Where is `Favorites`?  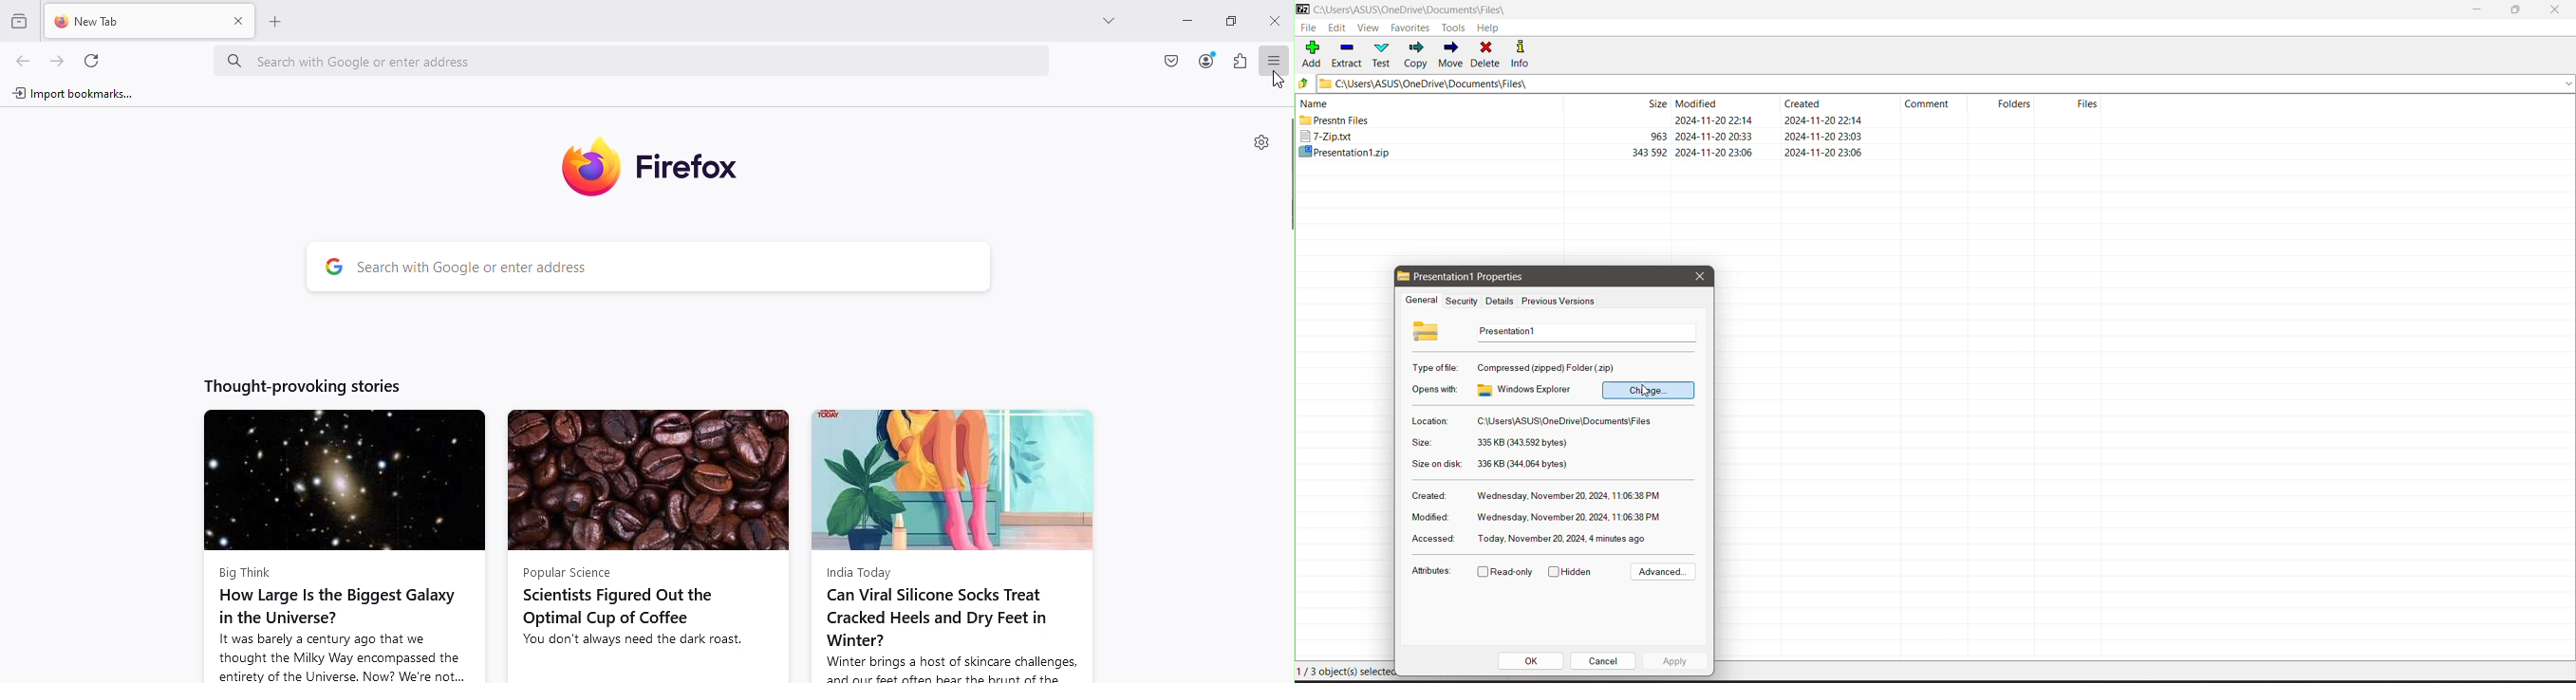 Favorites is located at coordinates (1411, 28).